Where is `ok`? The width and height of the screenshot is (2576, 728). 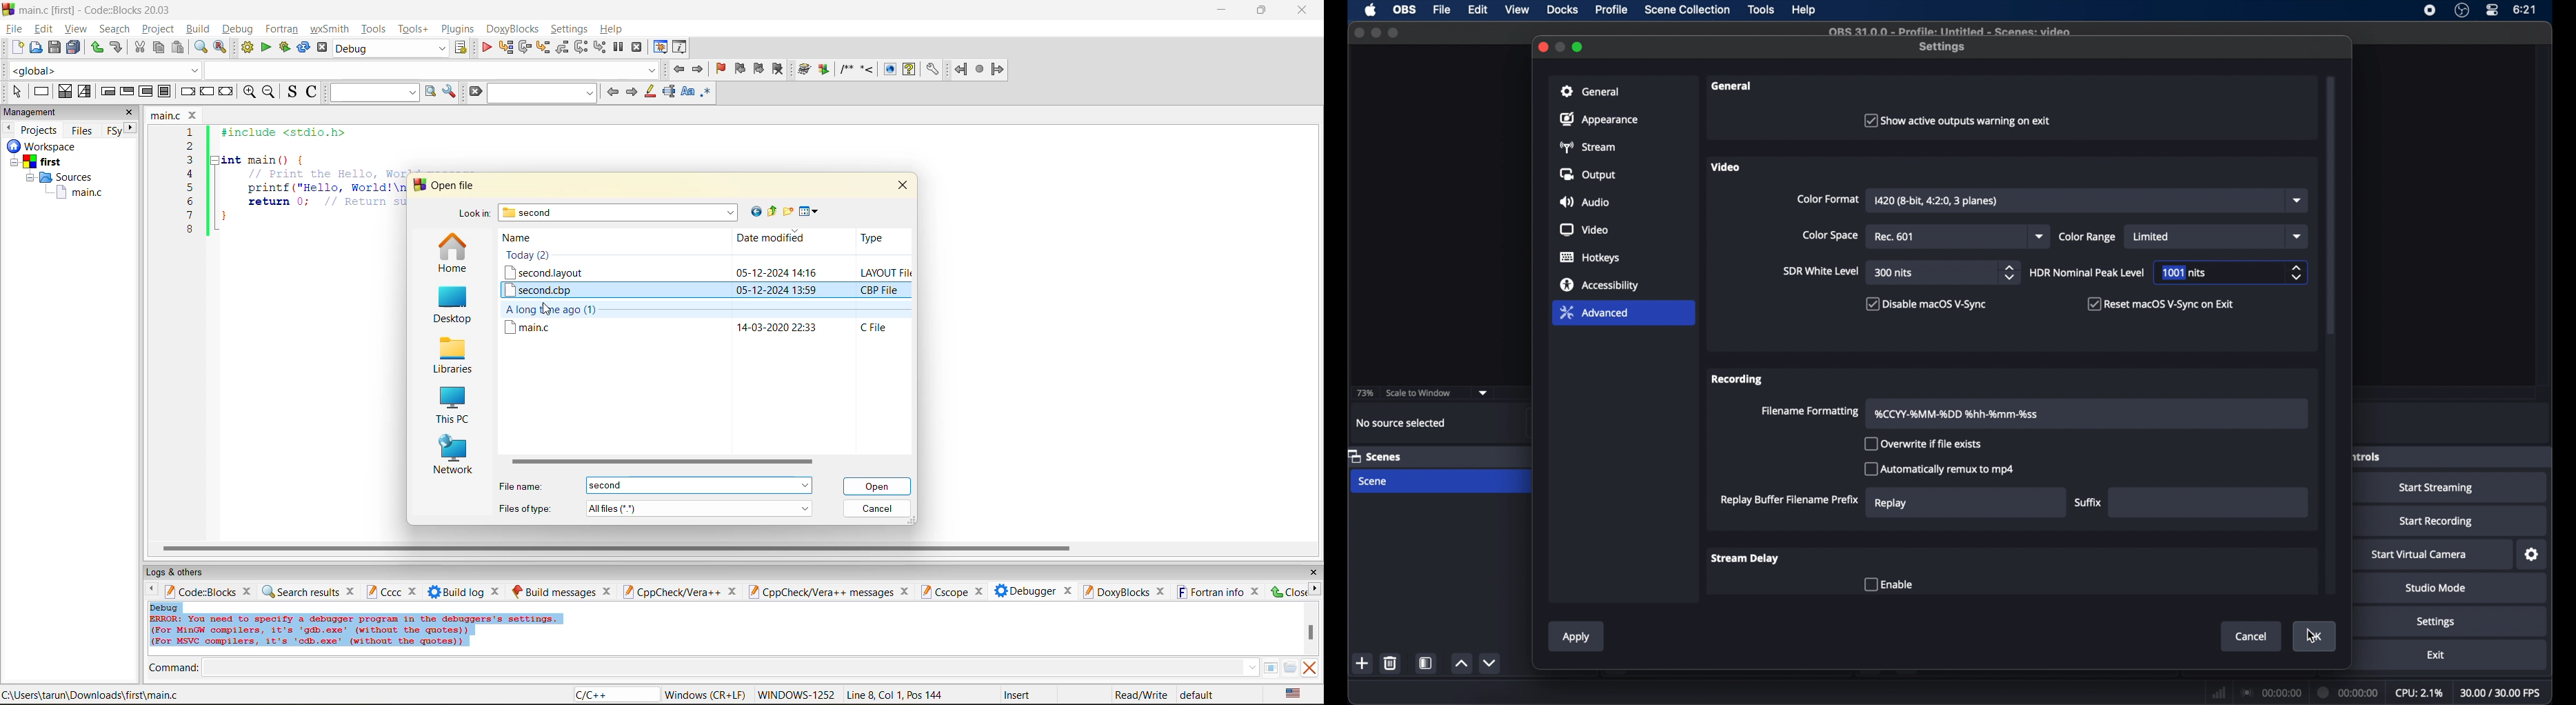 ok is located at coordinates (2316, 637).